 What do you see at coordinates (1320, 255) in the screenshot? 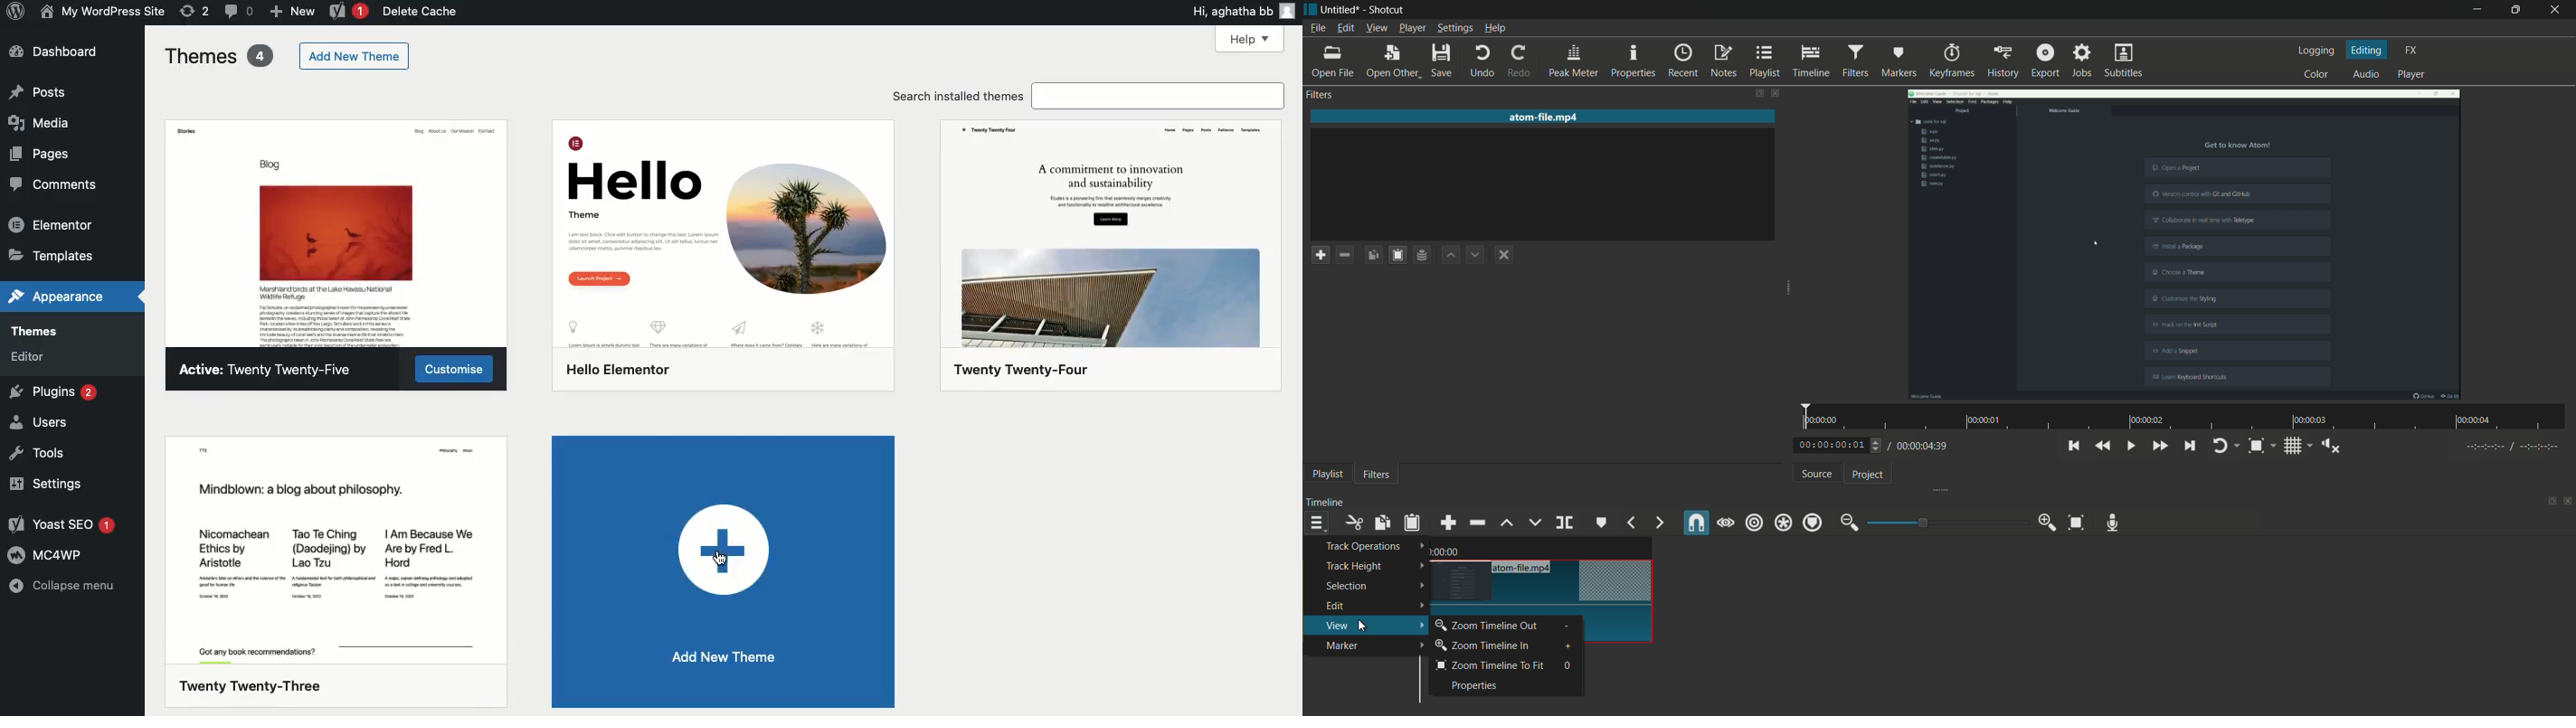
I see `add a filter` at bounding box center [1320, 255].